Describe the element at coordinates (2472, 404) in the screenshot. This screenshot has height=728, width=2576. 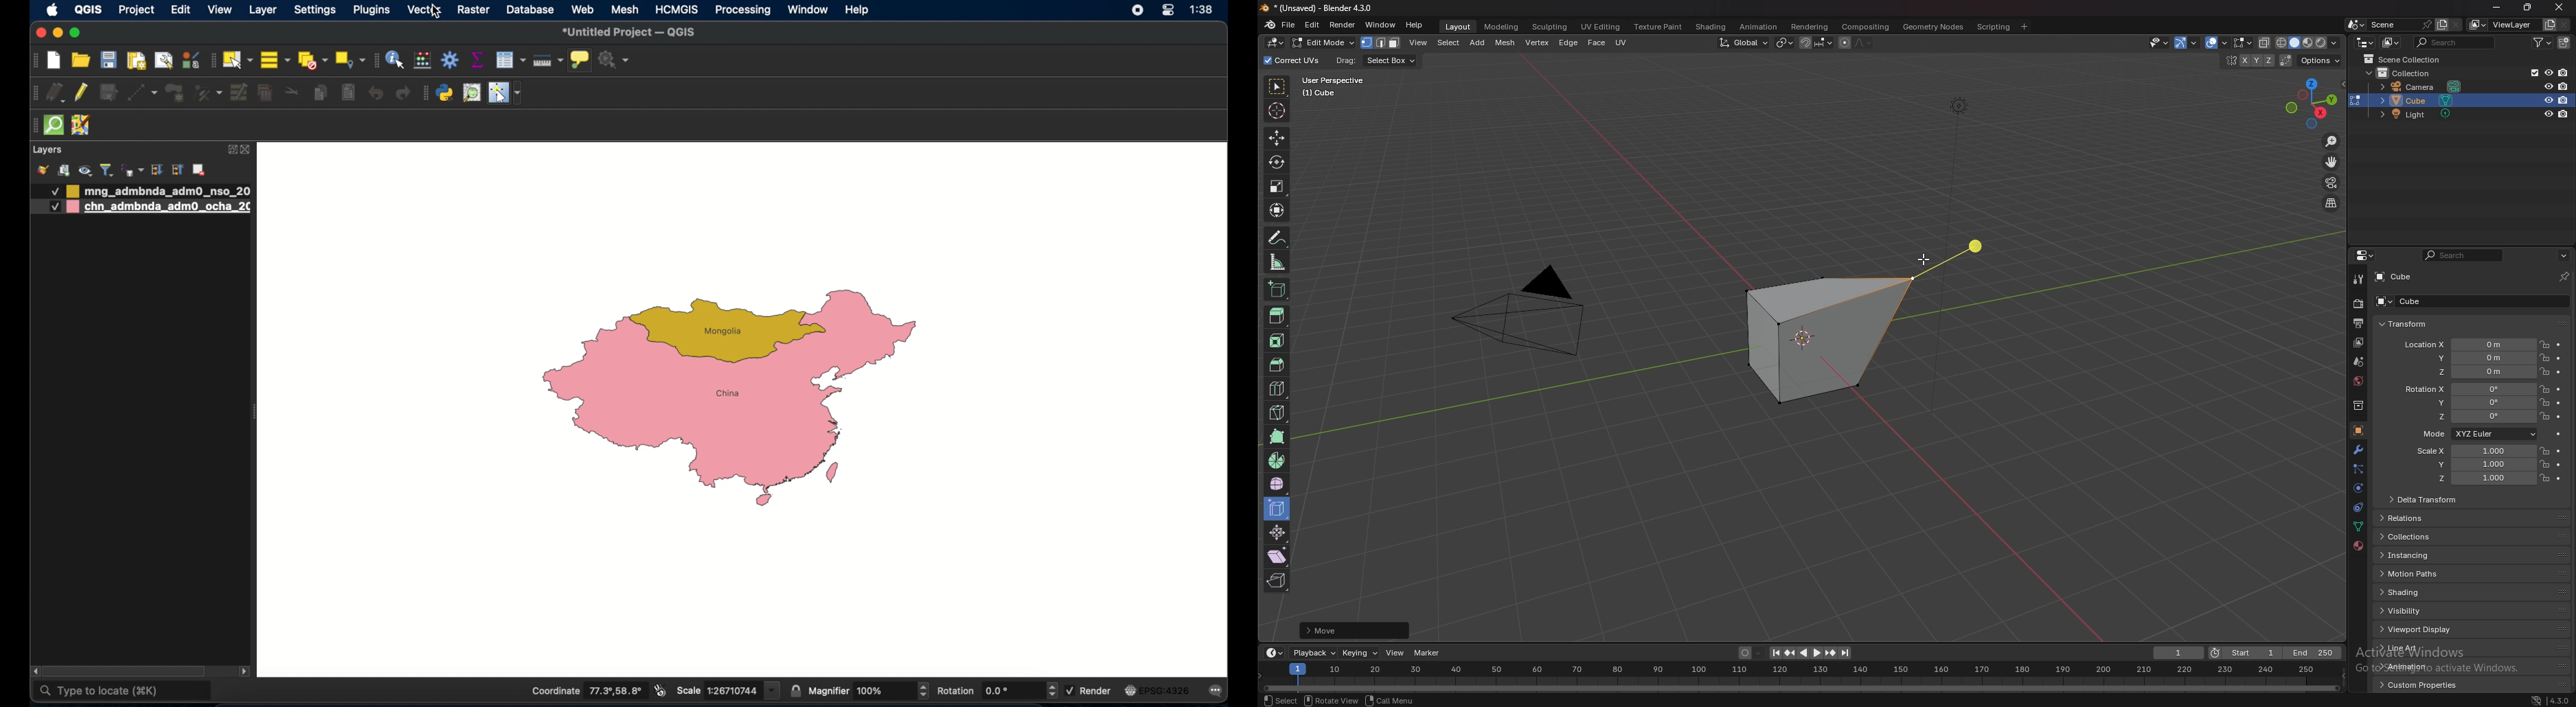
I see `rotation y` at that location.